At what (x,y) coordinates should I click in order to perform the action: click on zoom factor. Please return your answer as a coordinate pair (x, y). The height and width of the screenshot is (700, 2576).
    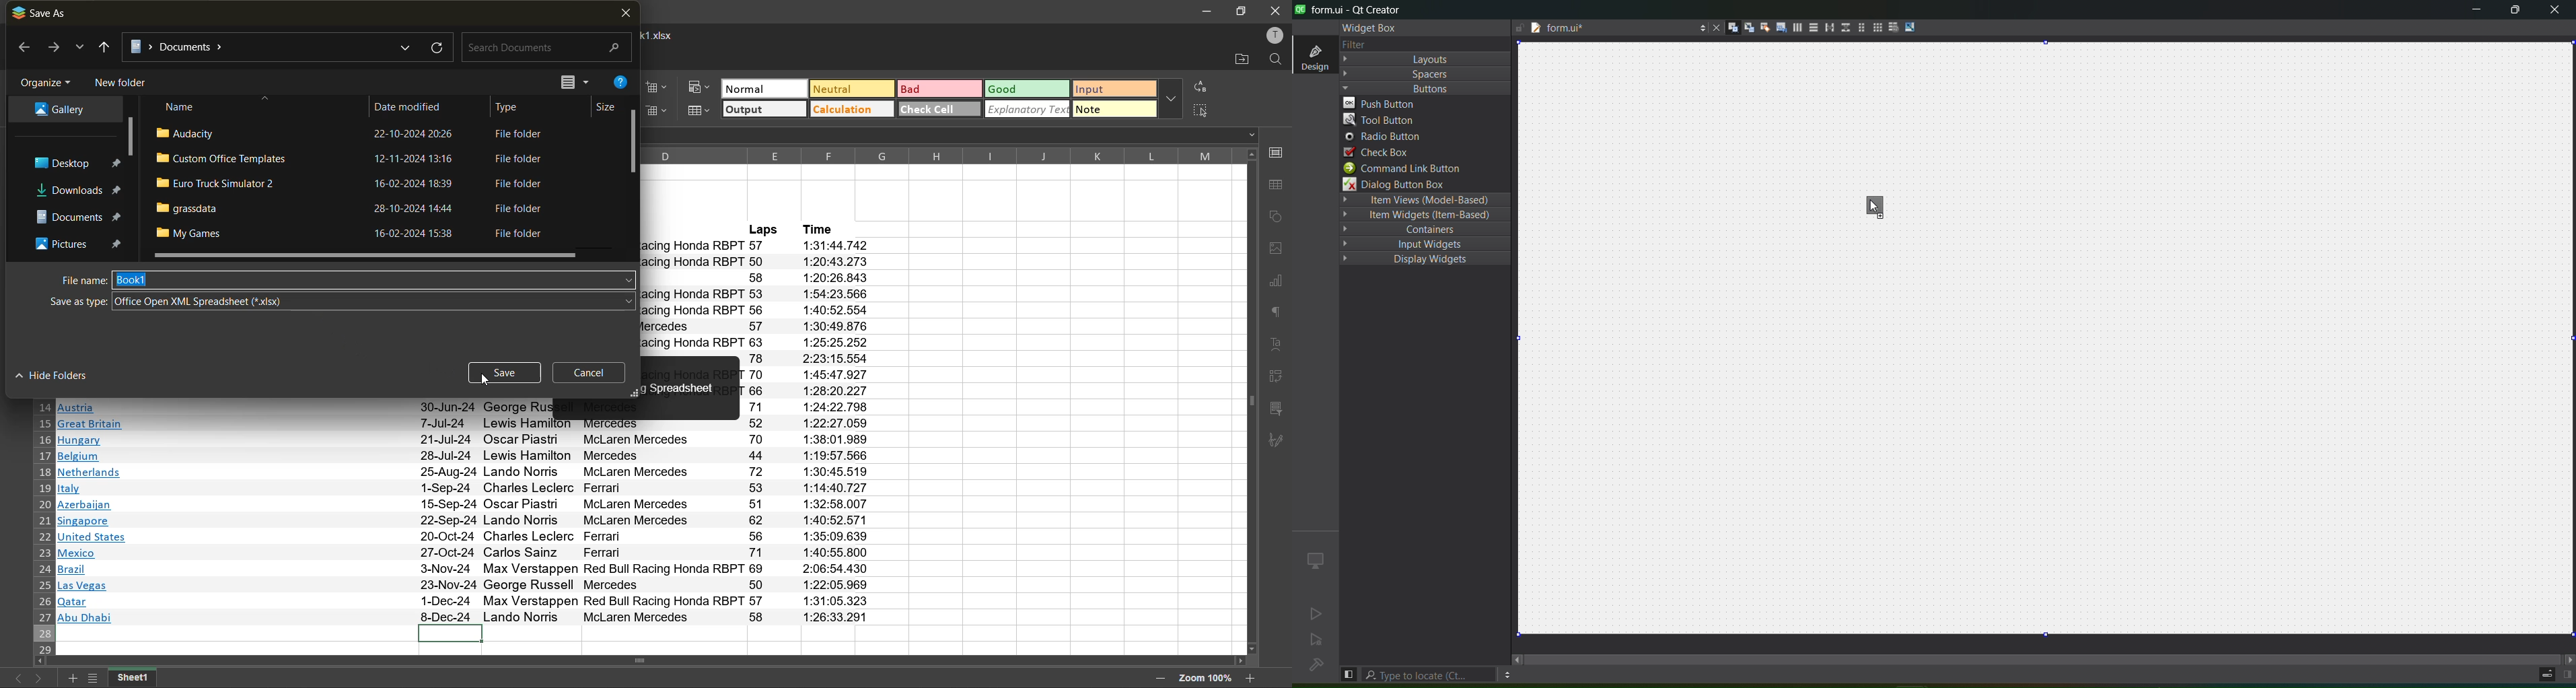
    Looking at the image, I should click on (1205, 680).